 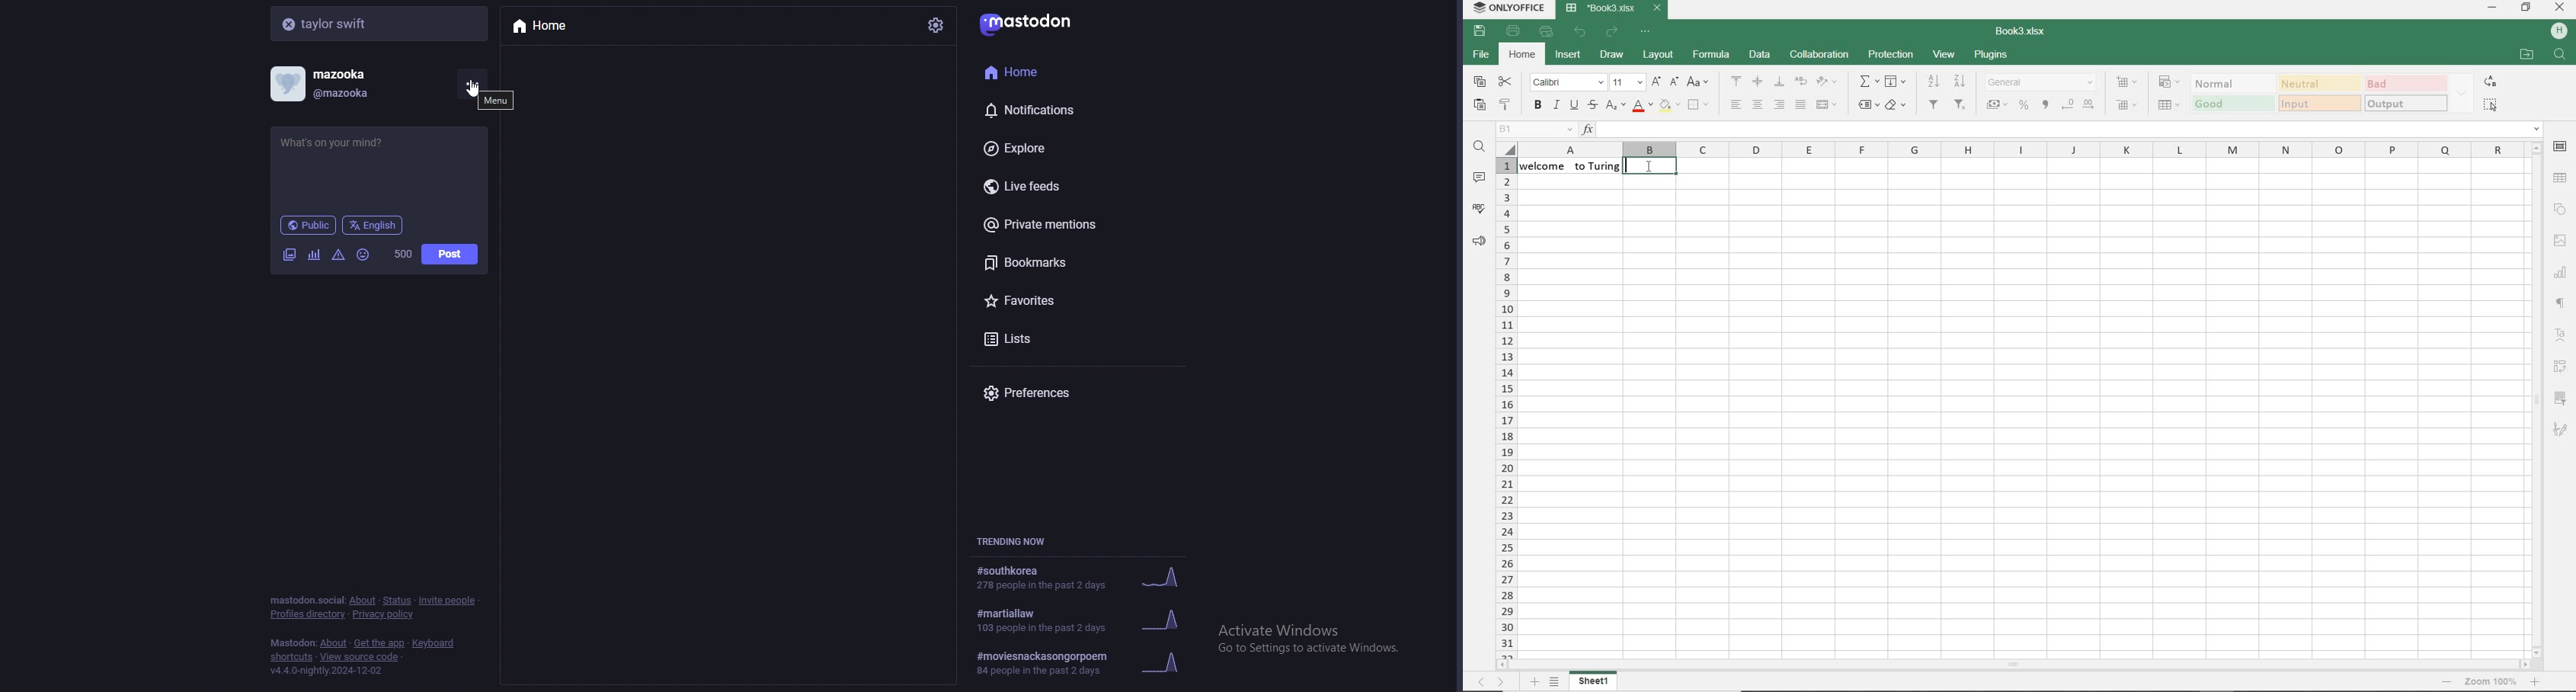 I want to click on align left, so click(x=1737, y=104).